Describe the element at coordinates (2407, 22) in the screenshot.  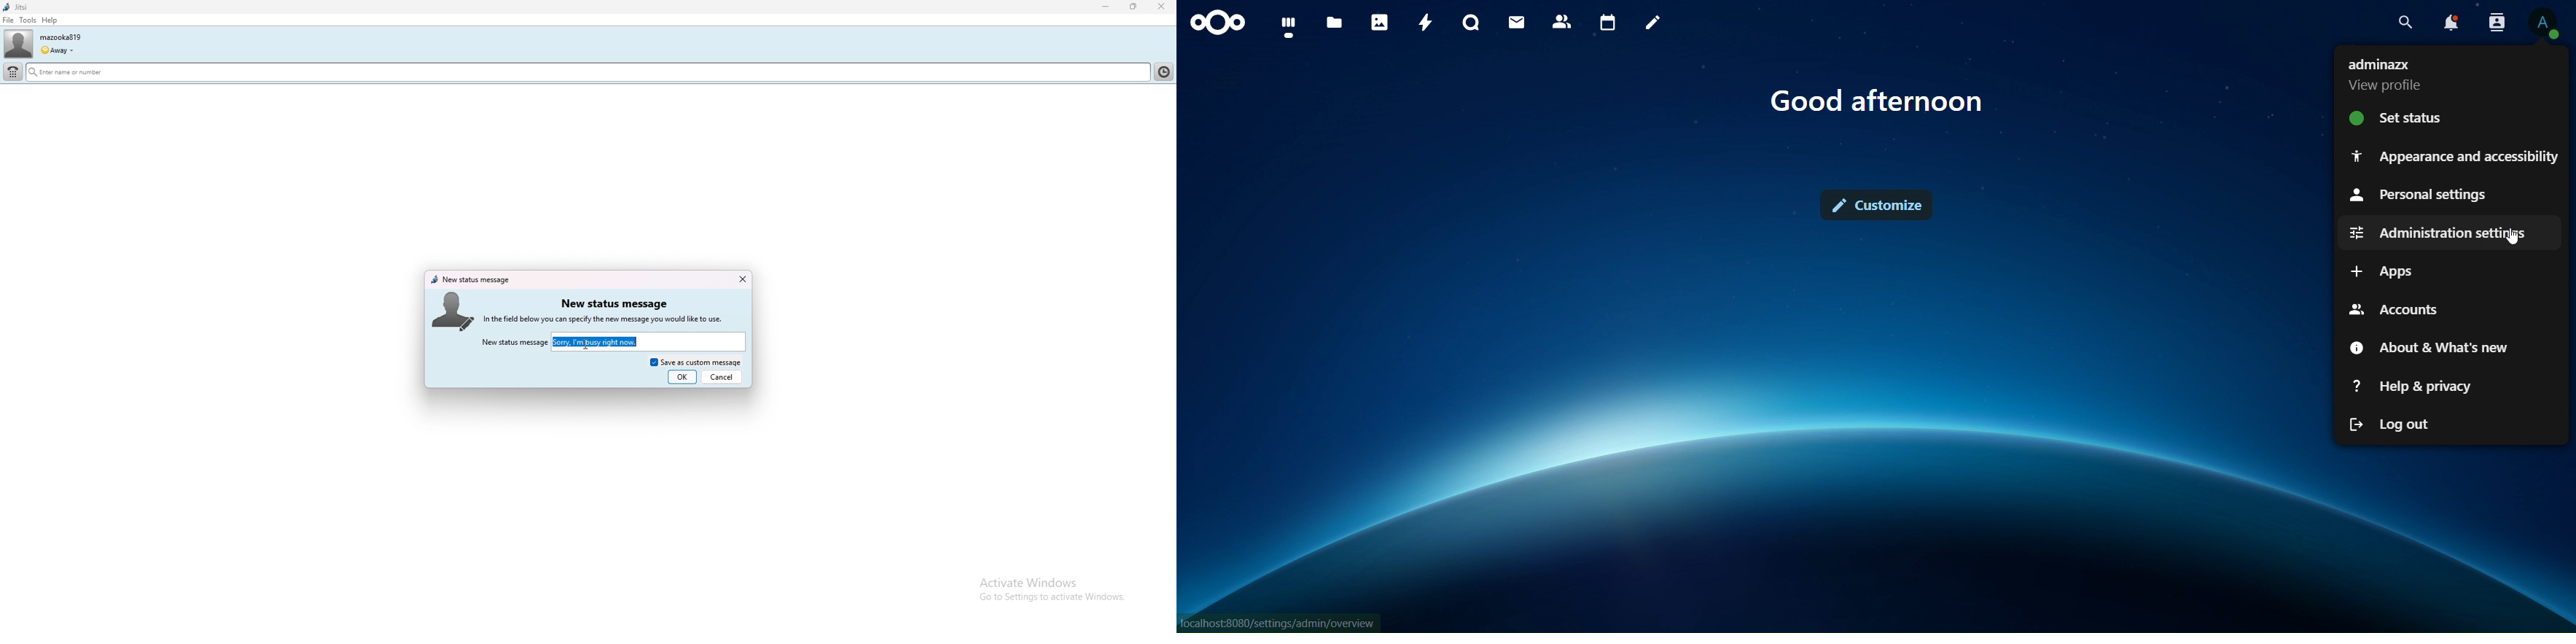
I see `search` at that location.